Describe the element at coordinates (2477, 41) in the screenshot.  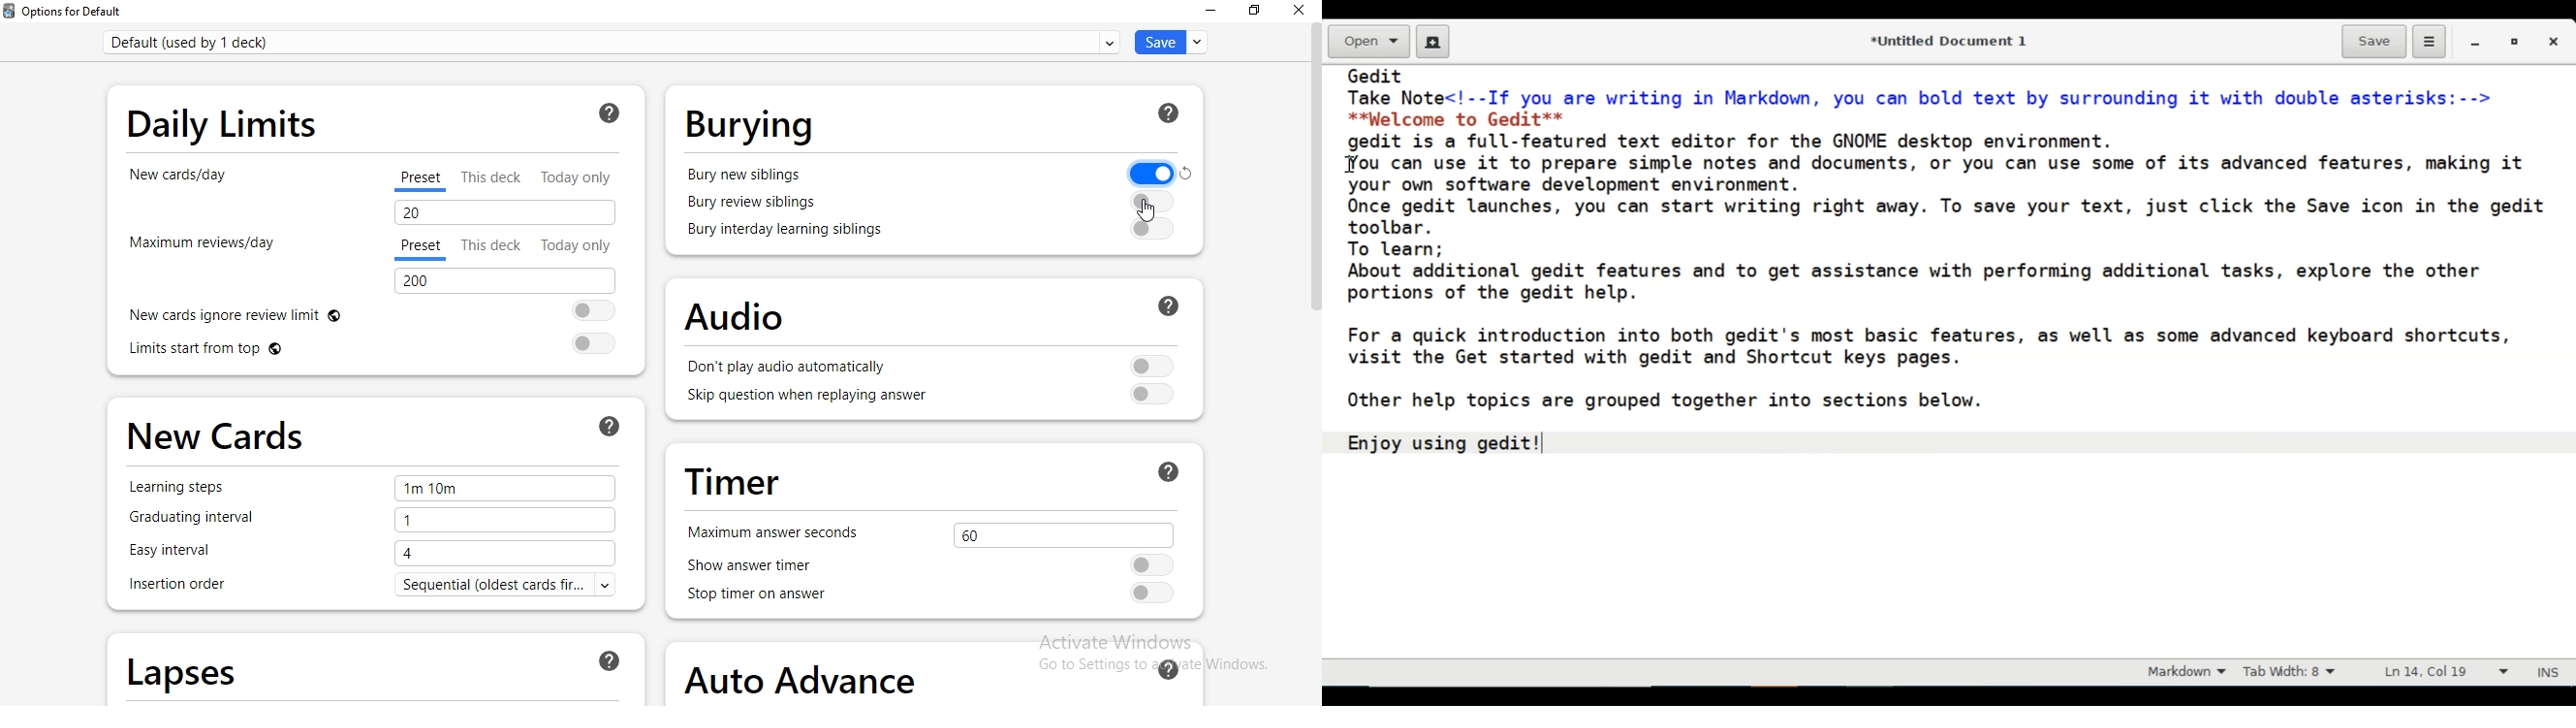
I see `minimize` at that location.